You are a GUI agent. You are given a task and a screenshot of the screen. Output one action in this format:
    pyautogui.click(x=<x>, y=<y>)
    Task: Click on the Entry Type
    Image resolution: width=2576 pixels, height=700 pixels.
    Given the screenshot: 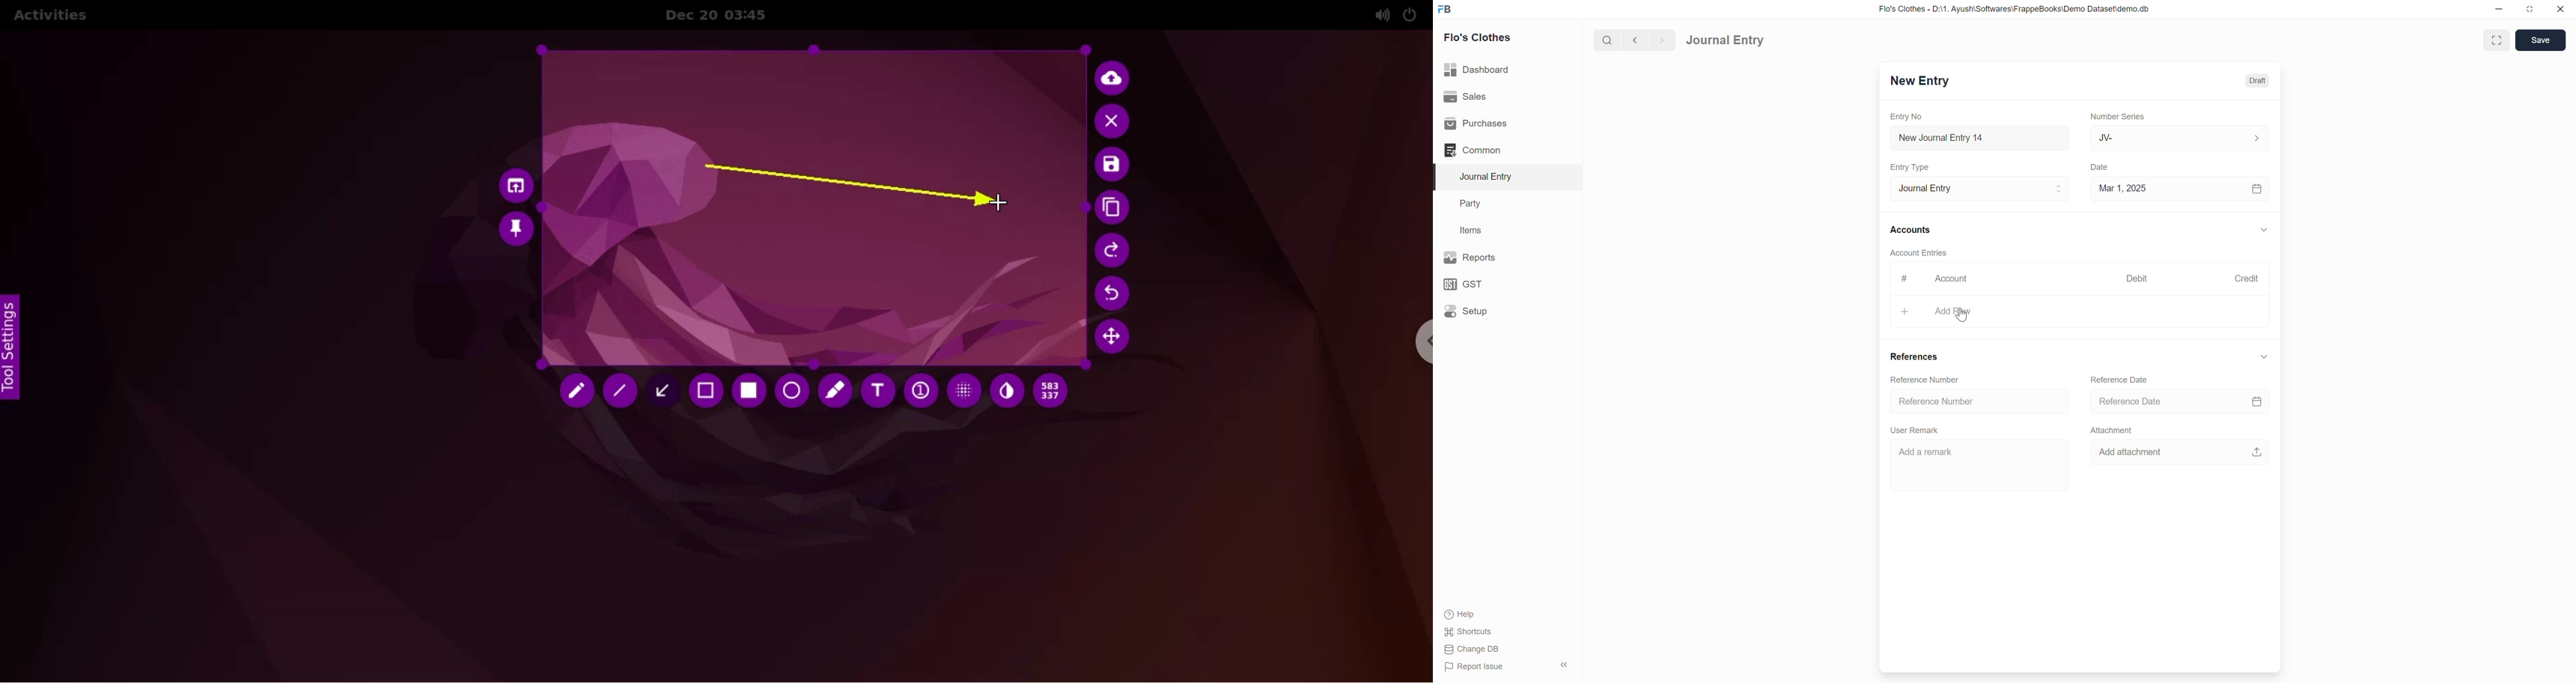 What is the action you would take?
    pyautogui.click(x=1913, y=167)
    